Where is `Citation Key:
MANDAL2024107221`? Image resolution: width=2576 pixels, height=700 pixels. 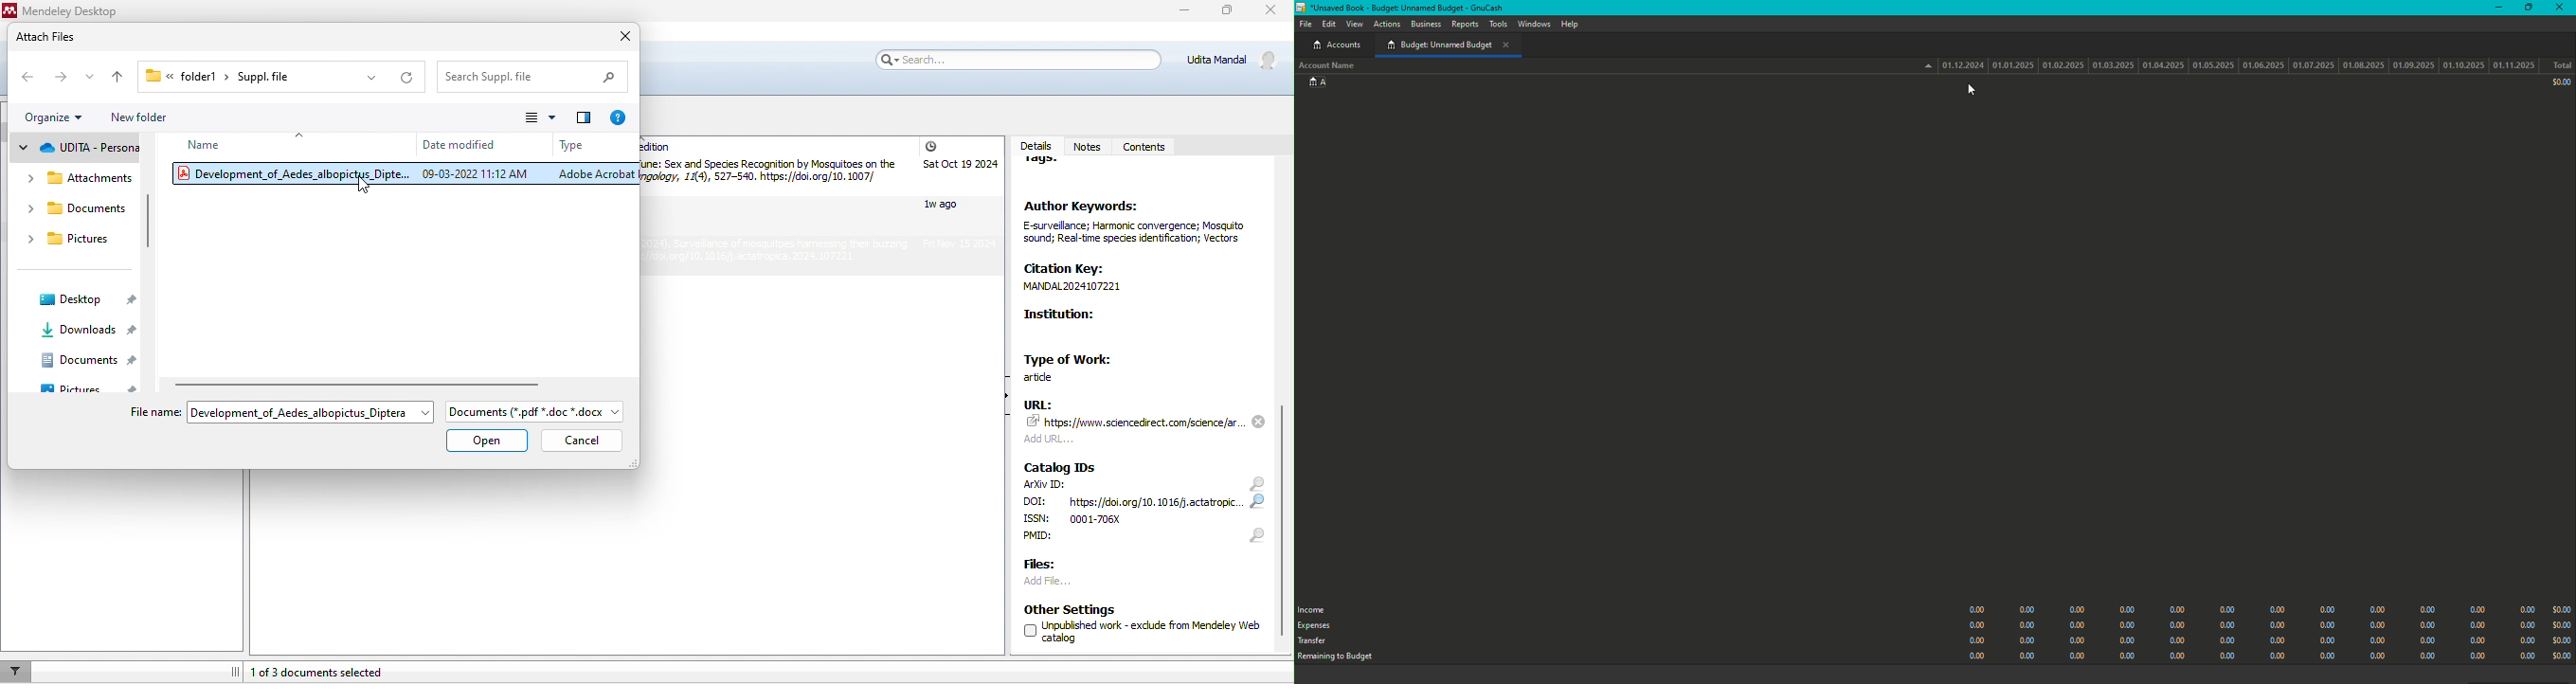 Citation Key:
MANDAL2024107221 is located at coordinates (1090, 278).